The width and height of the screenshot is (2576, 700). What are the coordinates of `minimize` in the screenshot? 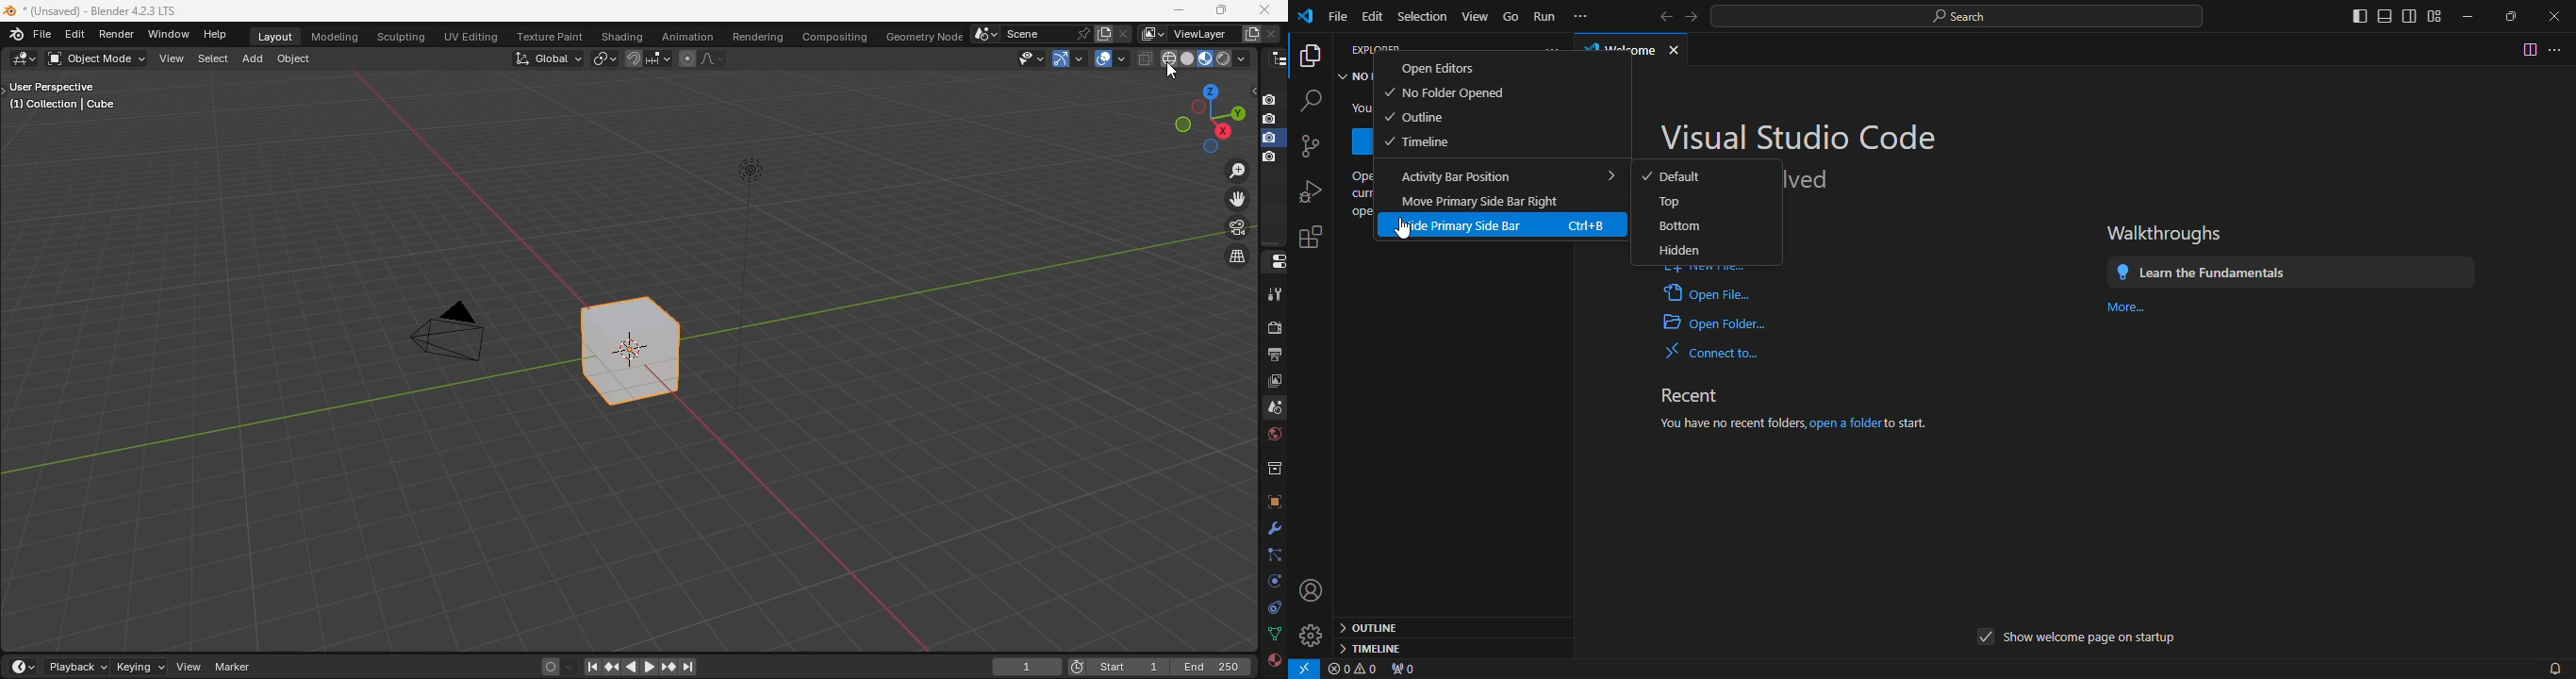 It's located at (2461, 12).